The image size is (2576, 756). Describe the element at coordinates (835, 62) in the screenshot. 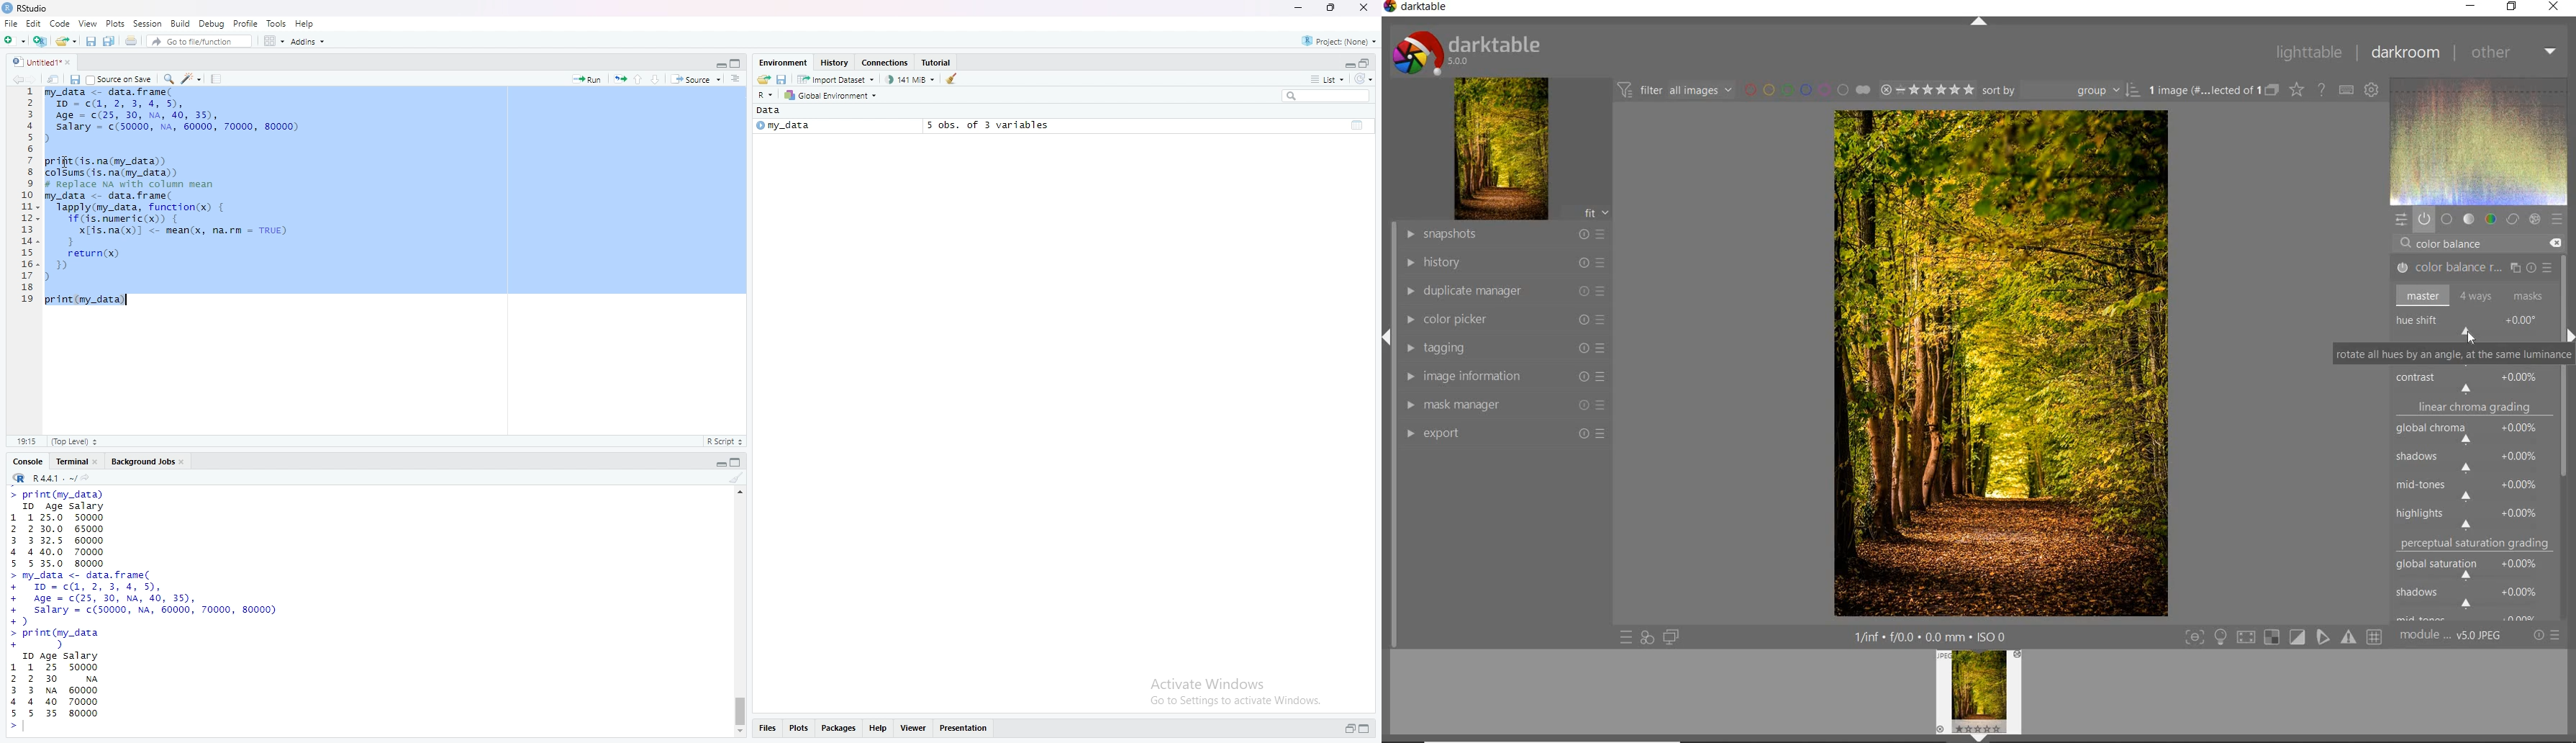

I see `history` at that location.